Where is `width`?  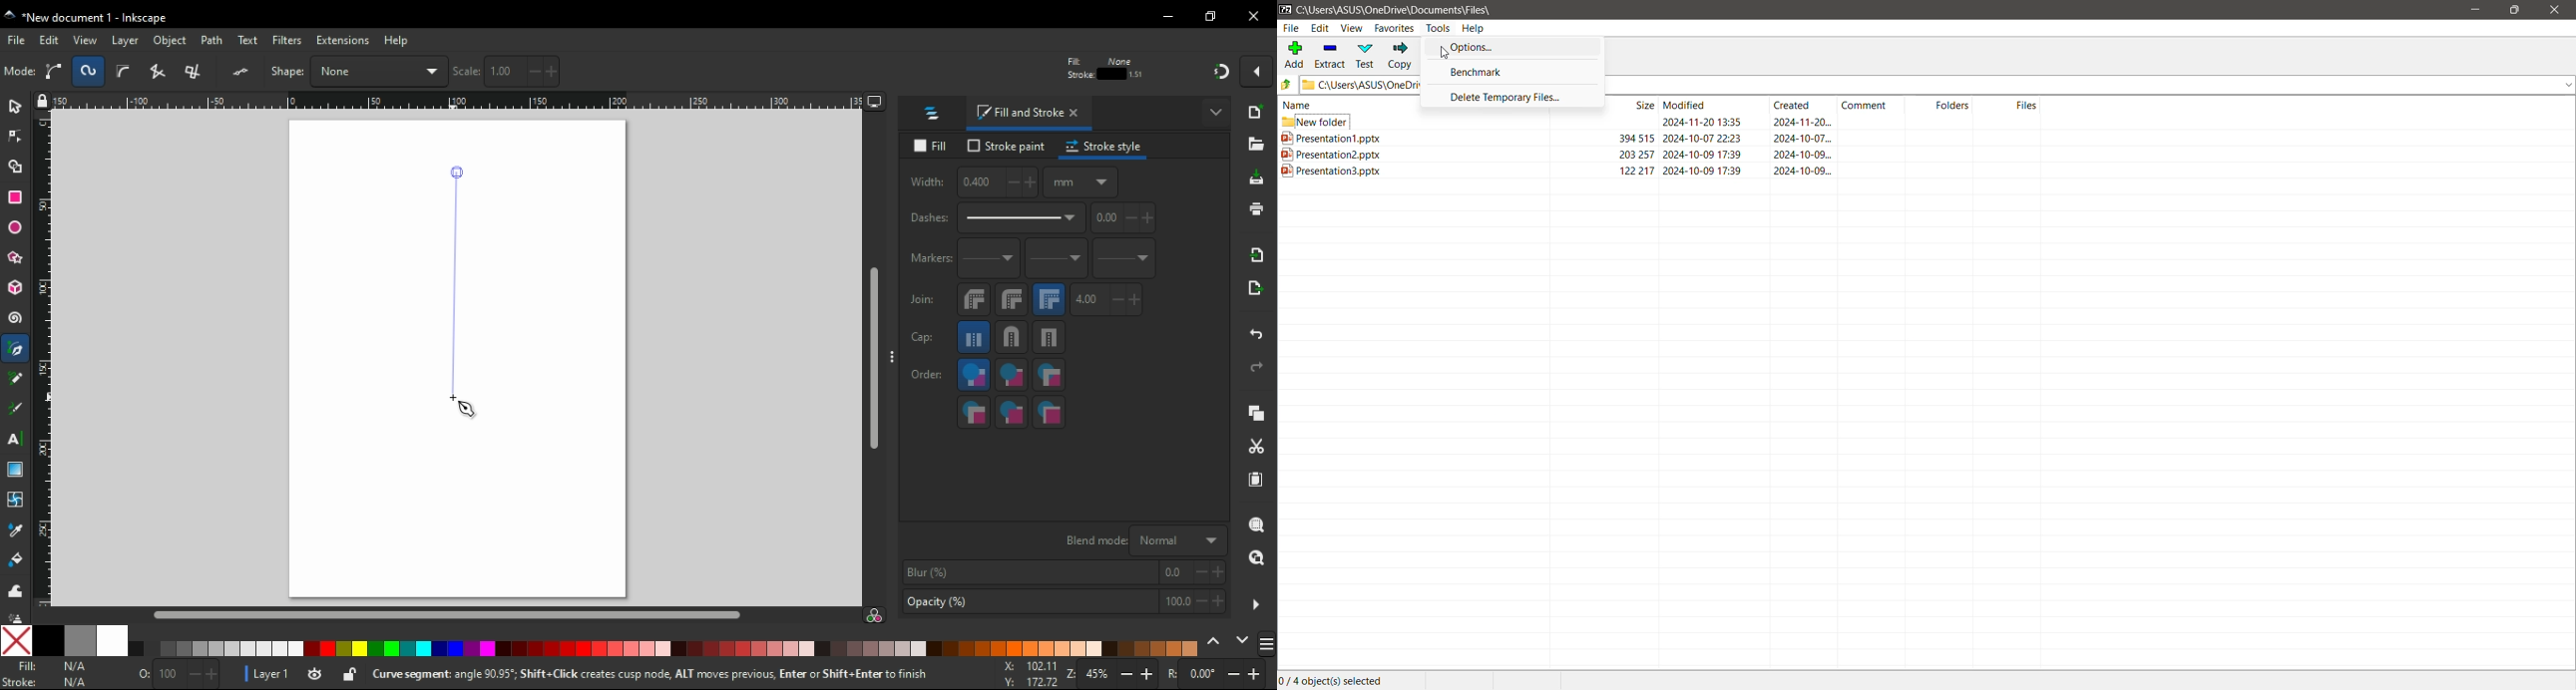
width is located at coordinates (972, 182).